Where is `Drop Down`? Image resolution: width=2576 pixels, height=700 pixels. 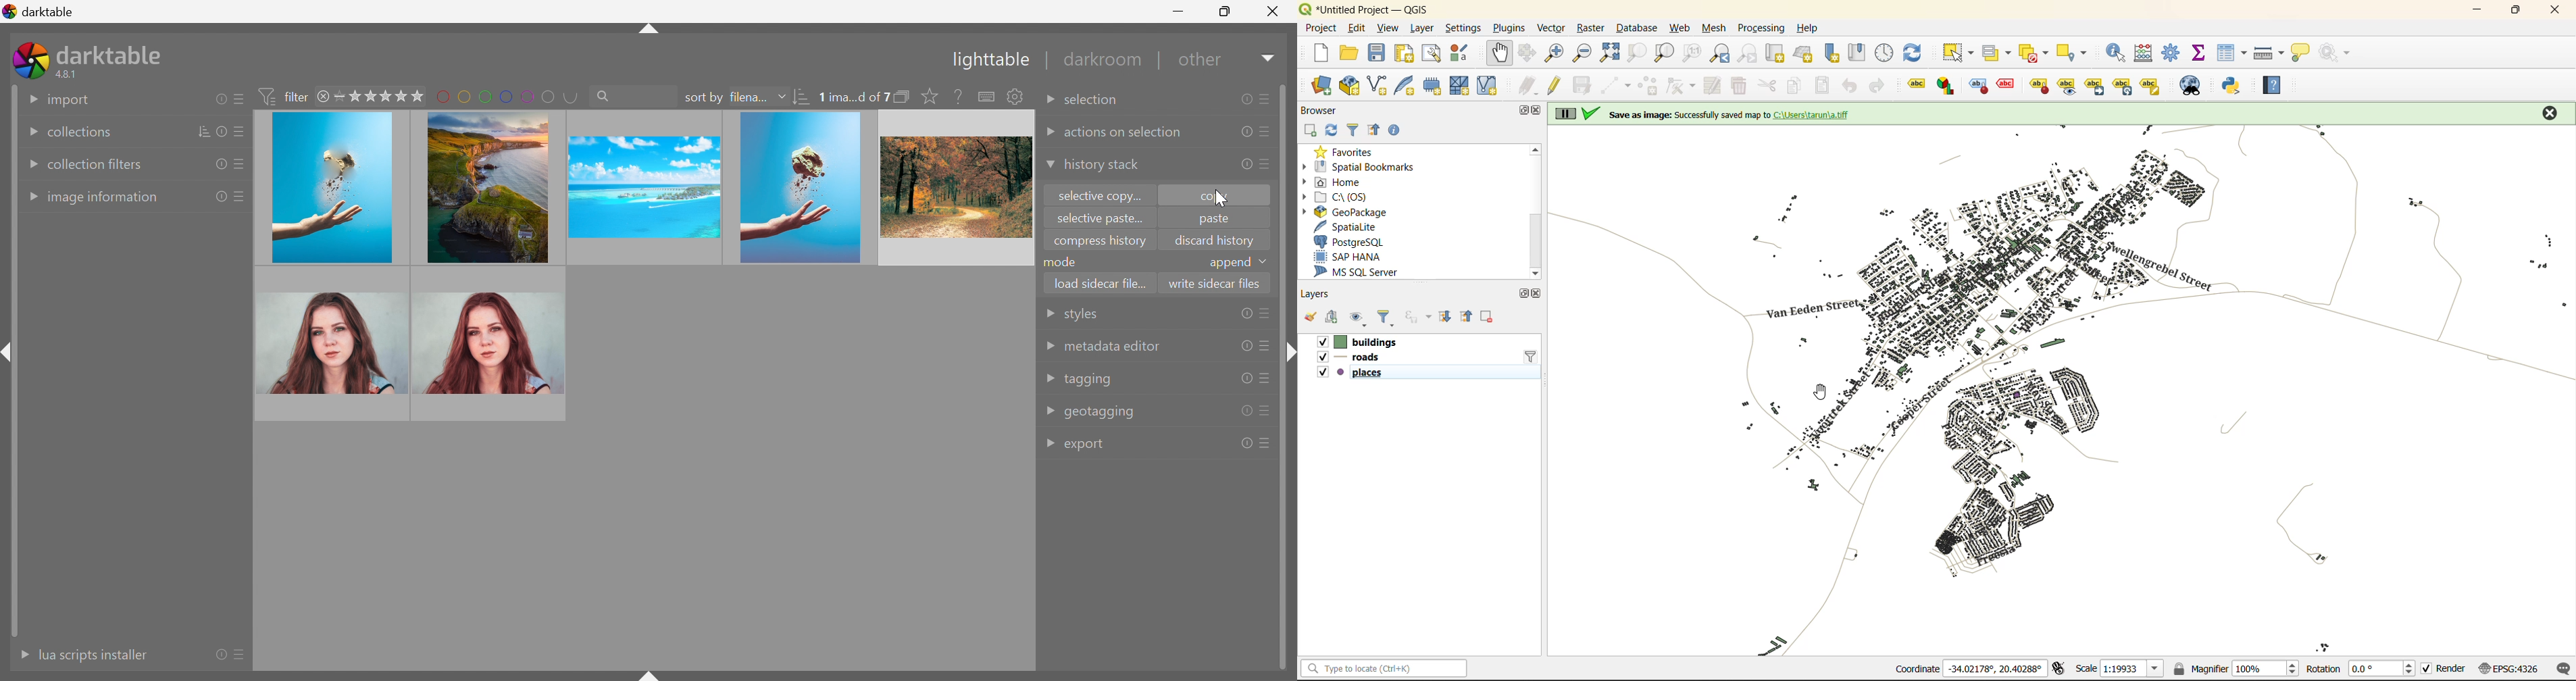 Drop Down is located at coordinates (30, 98).